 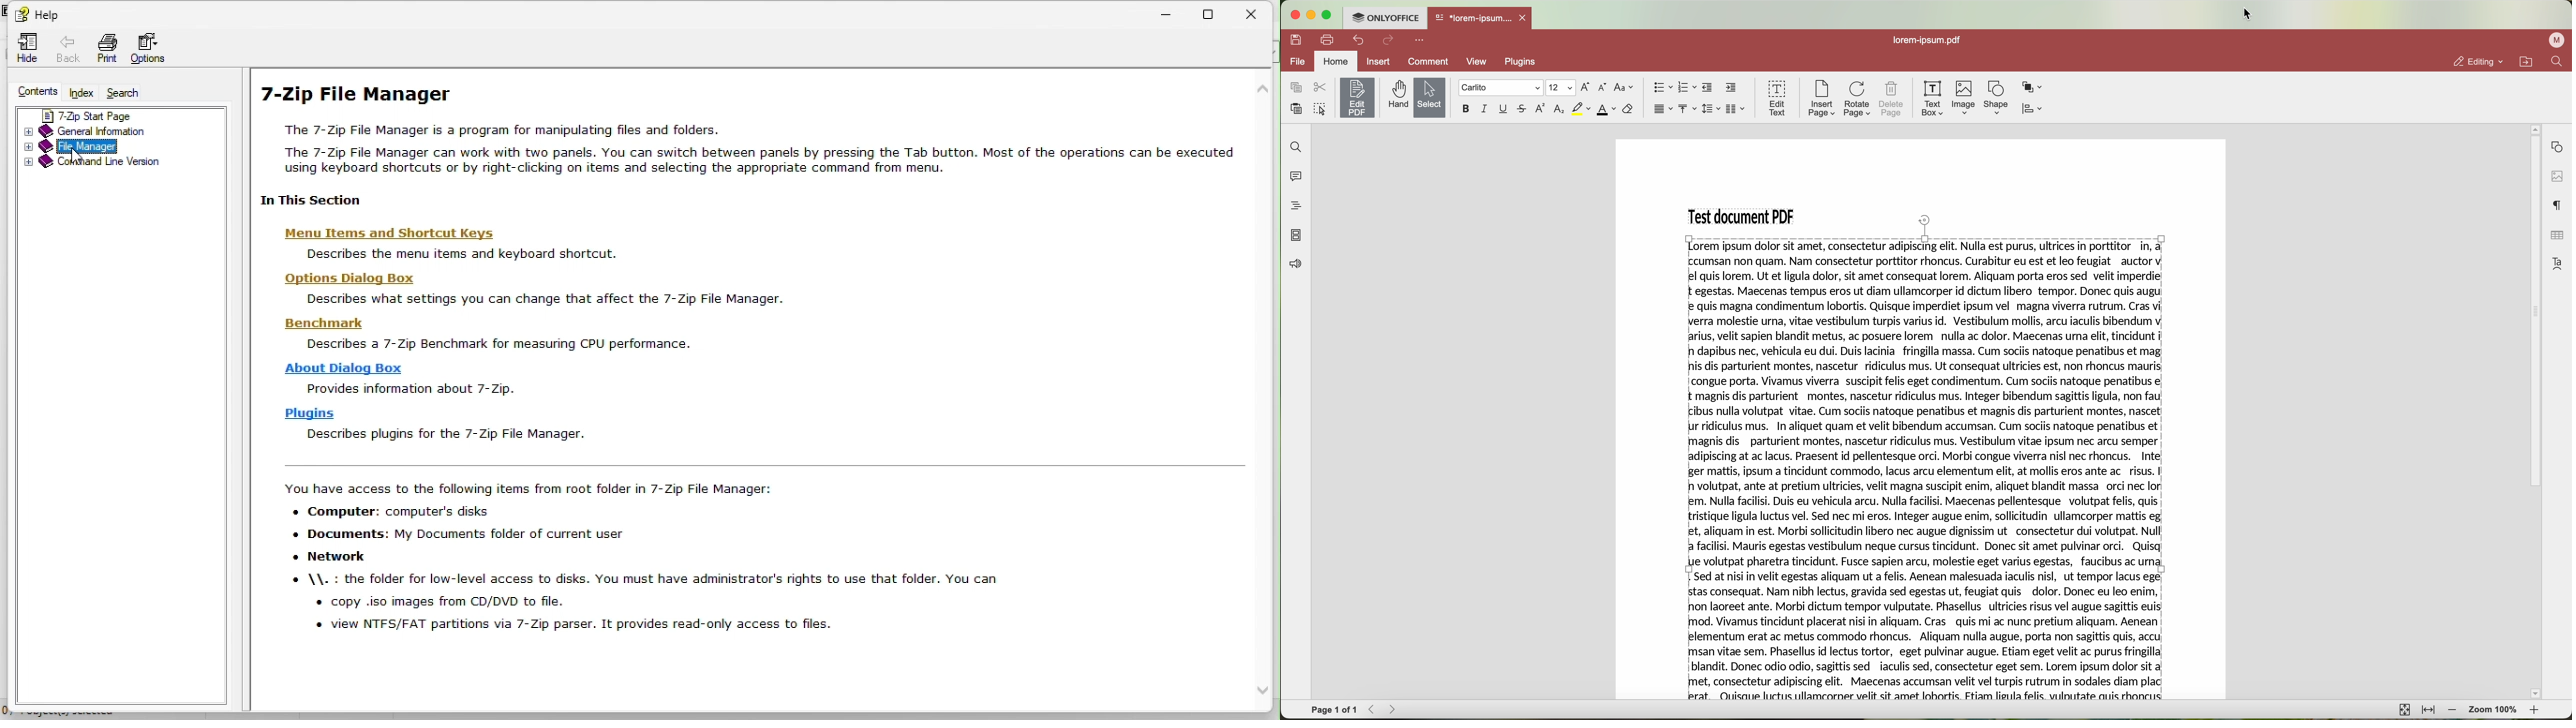 I want to click on cut, so click(x=1321, y=88).